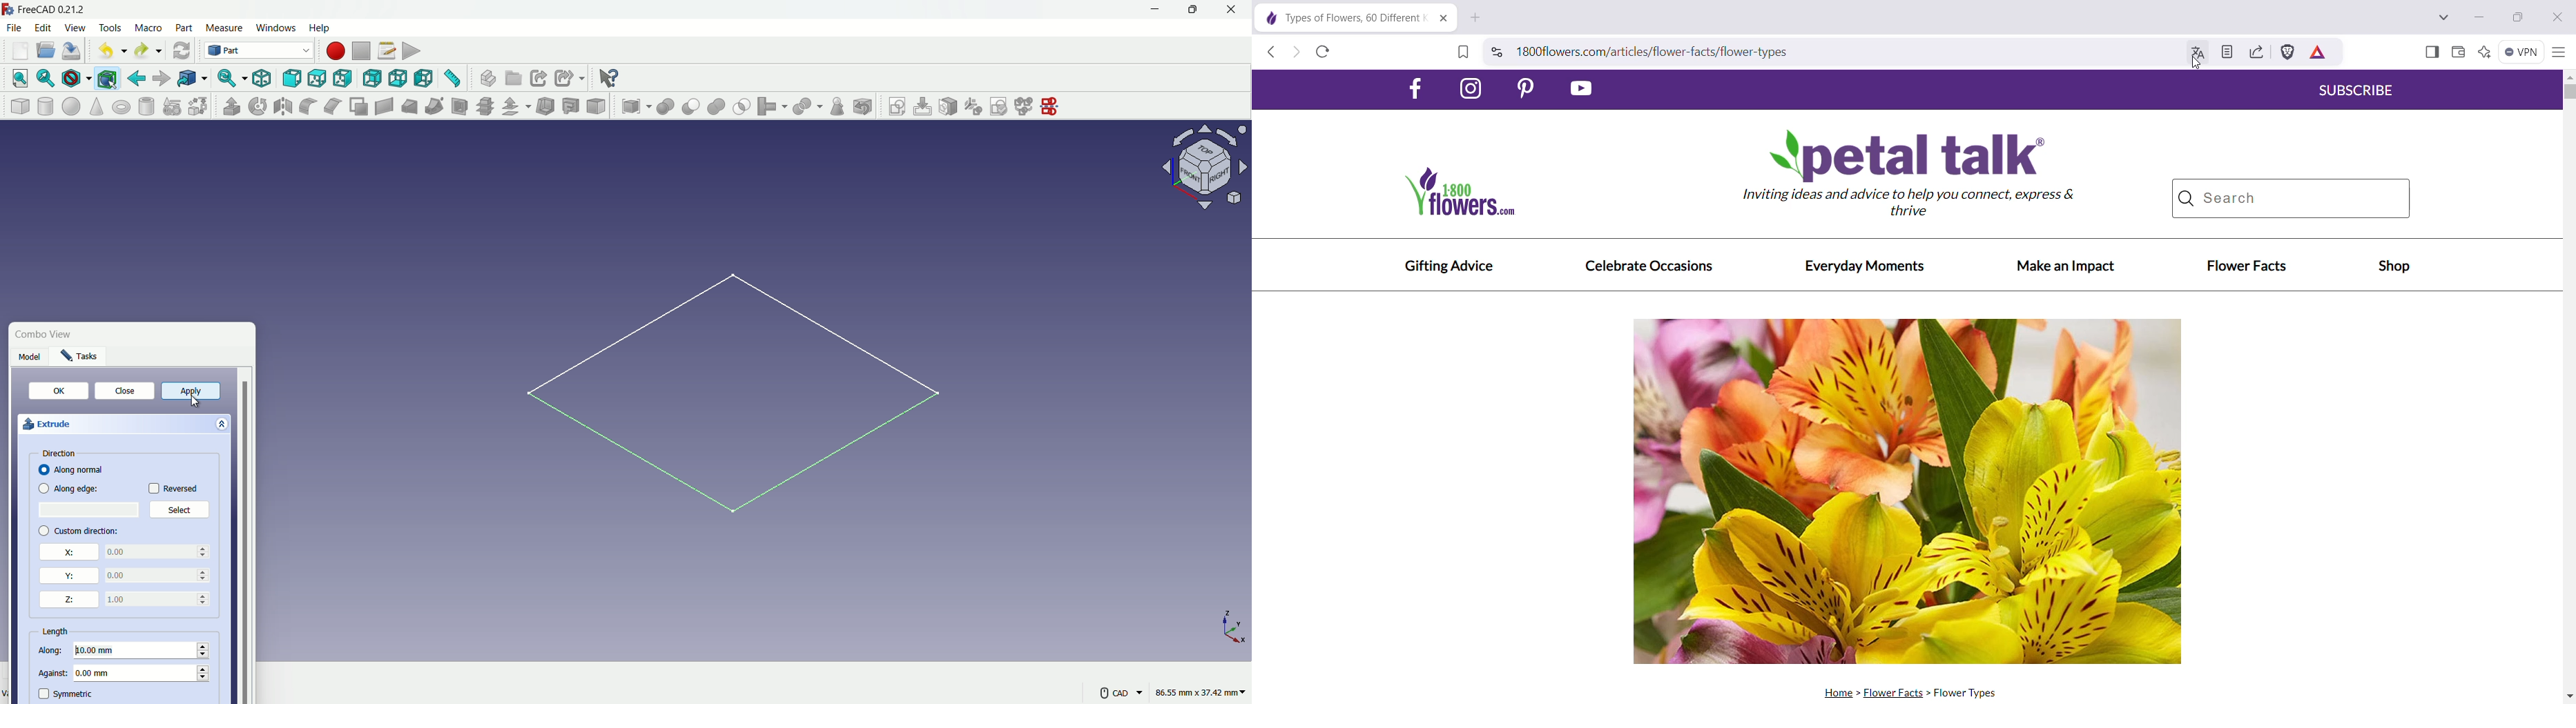 The width and height of the screenshot is (2576, 728). Describe the element at coordinates (410, 106) in the screenshot. I see `loft` at that location.